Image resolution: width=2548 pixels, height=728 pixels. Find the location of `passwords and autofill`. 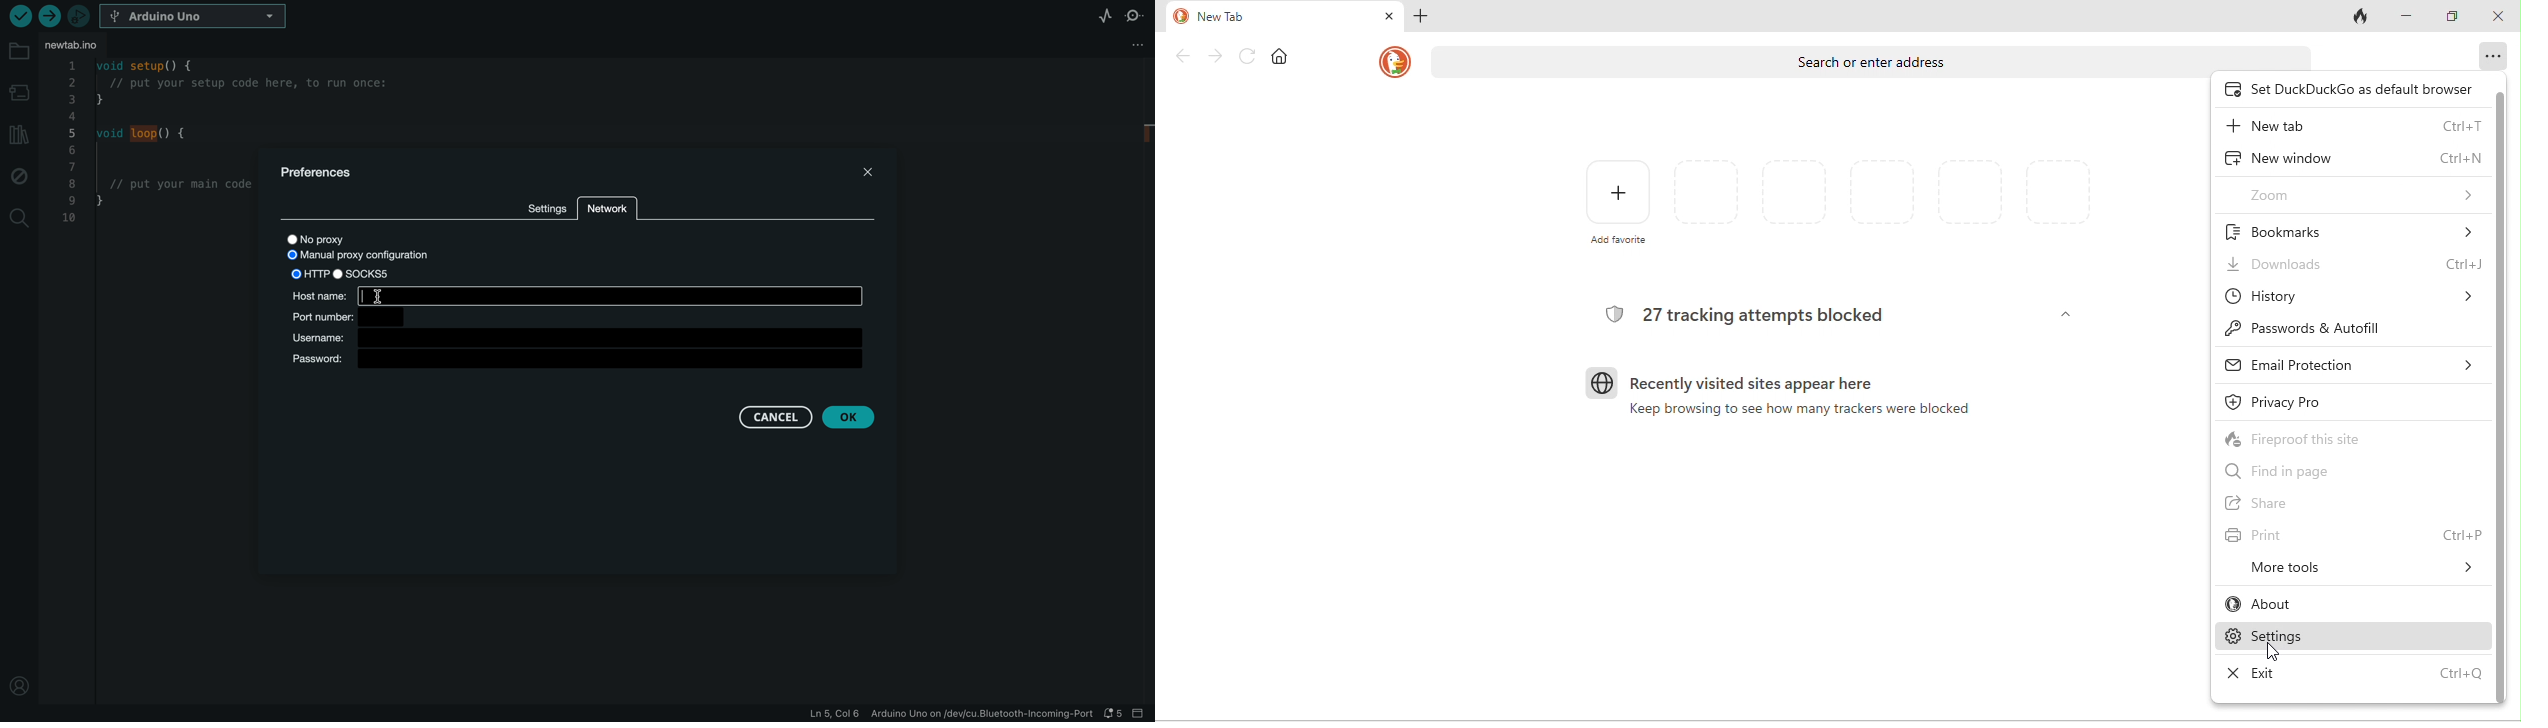

passwords and autofill is located at coordinates (2343, 330).